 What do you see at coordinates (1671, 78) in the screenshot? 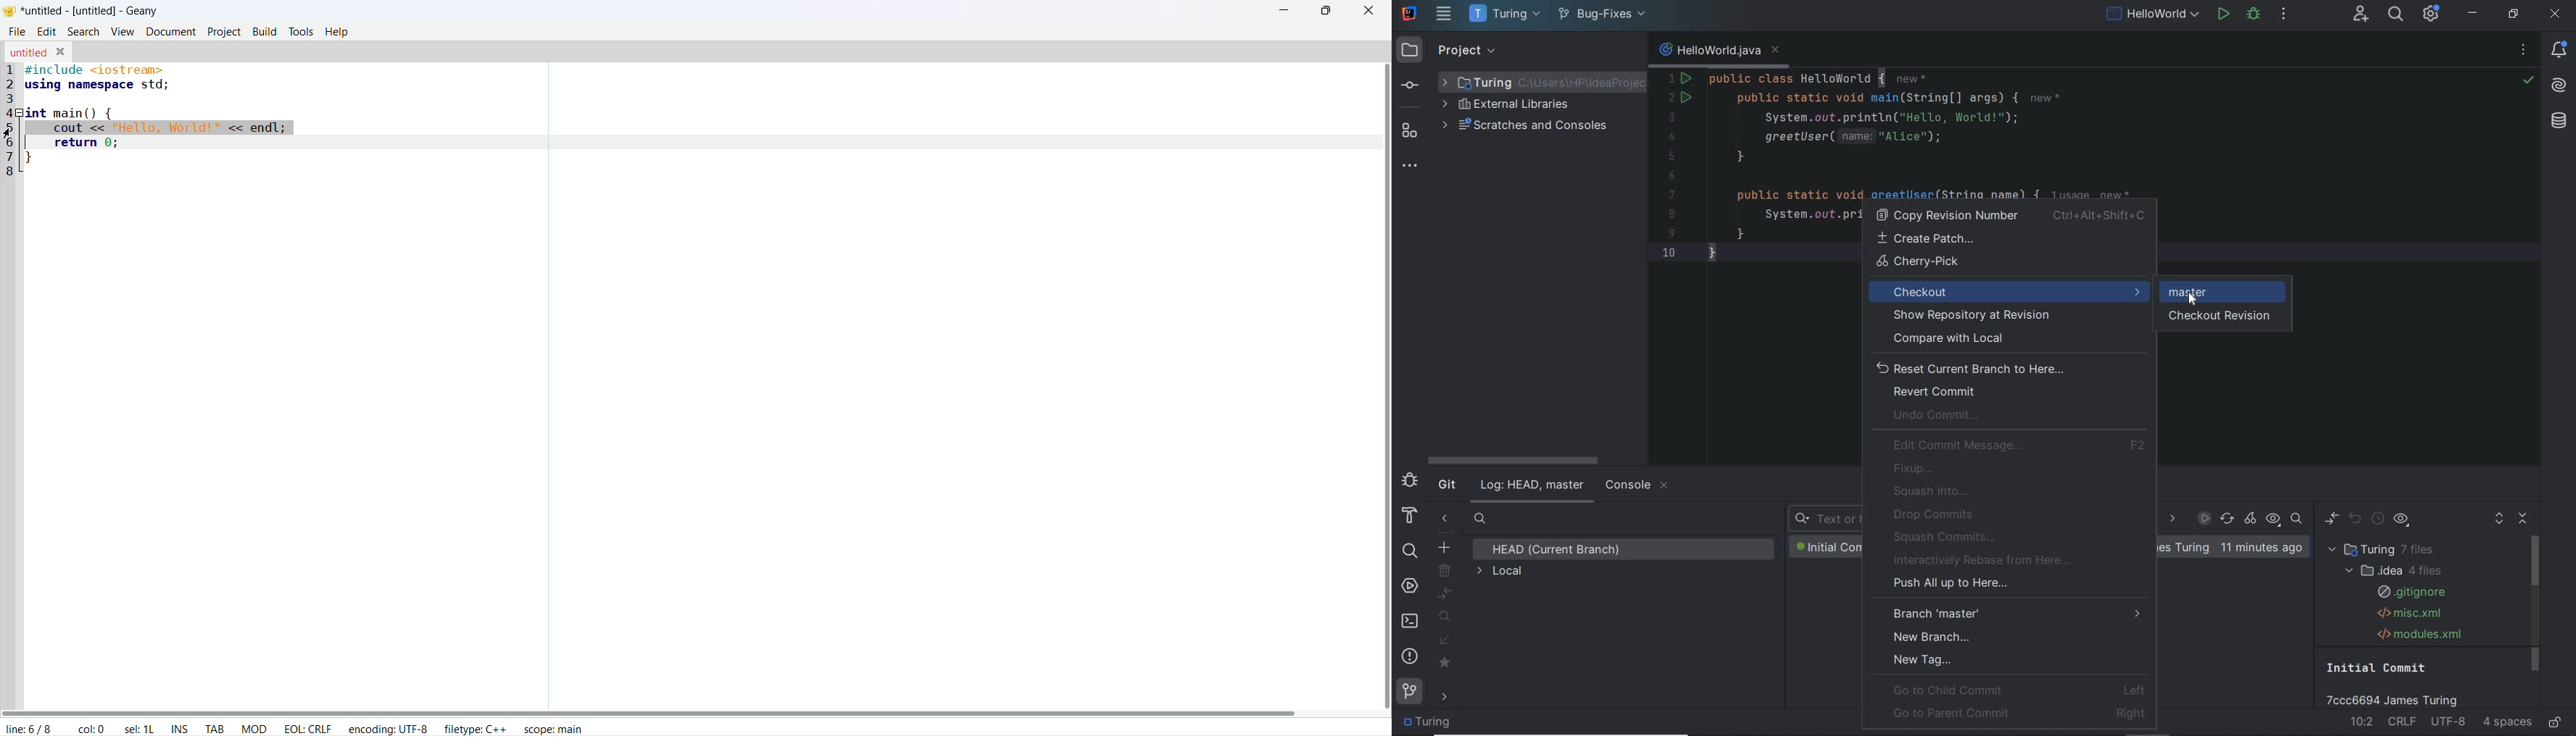
I see `1` at bounding box center [1671, 78].